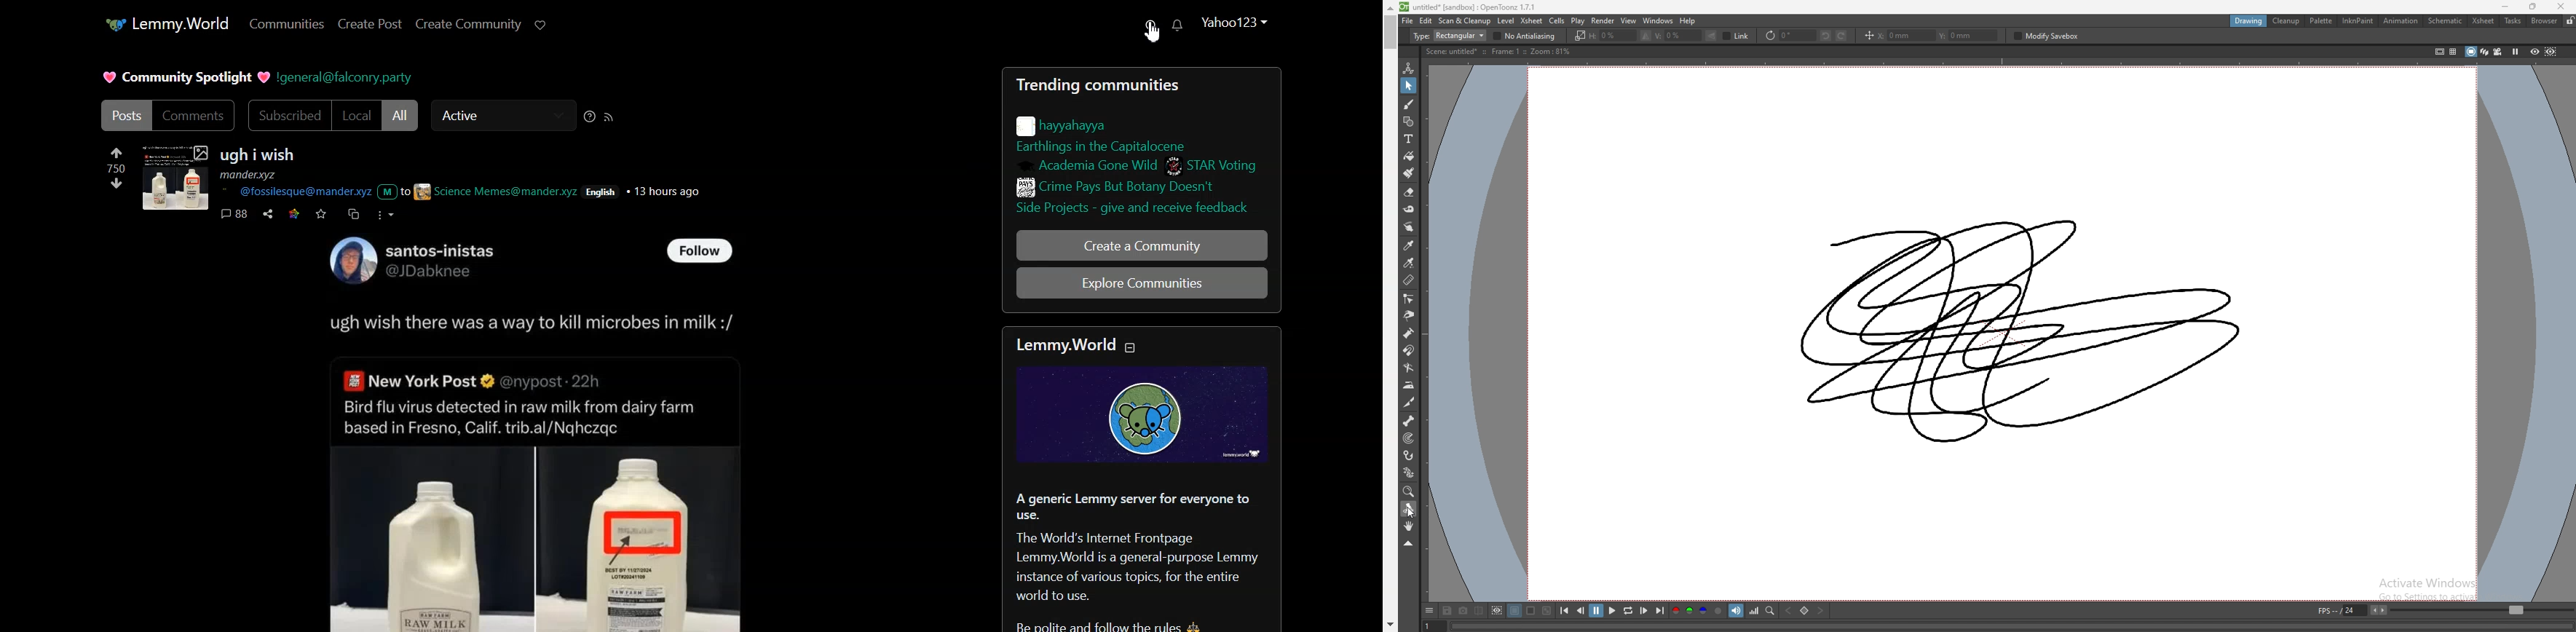  What do you see at coordinates (1408, 403) in the screenshot?
I see `cutter` at bounding box center [1408, 403].